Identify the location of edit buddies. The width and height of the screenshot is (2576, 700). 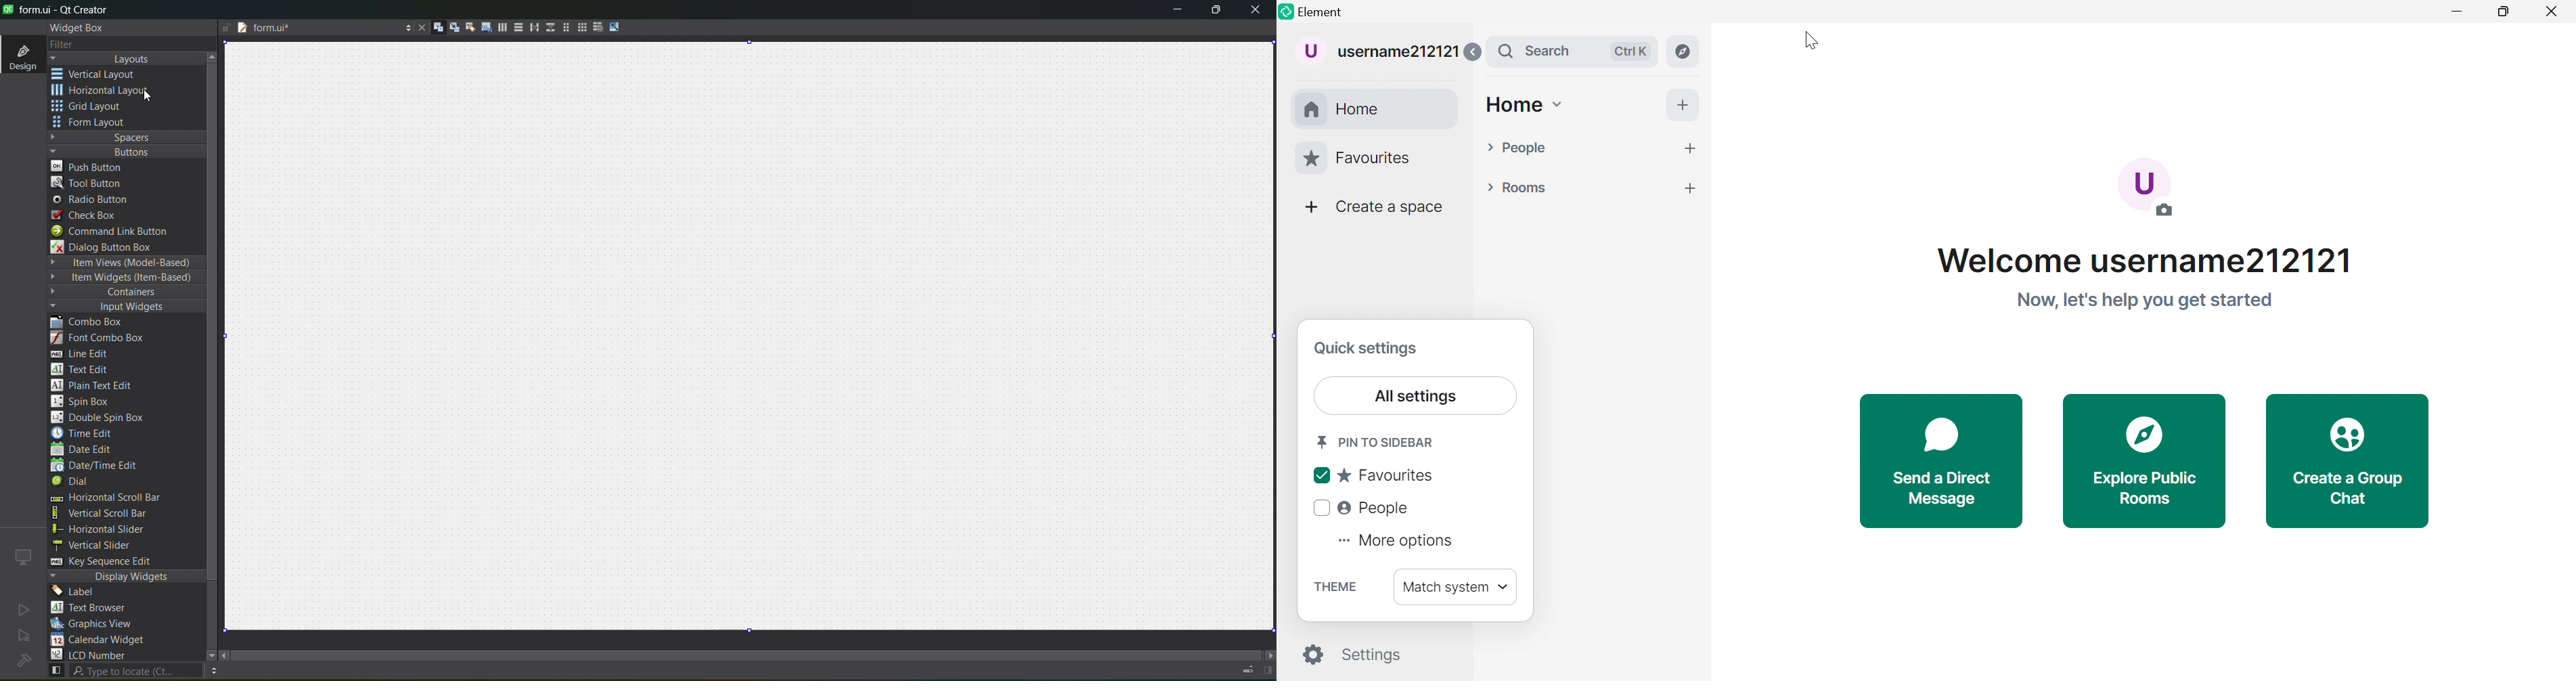
(465, 27).